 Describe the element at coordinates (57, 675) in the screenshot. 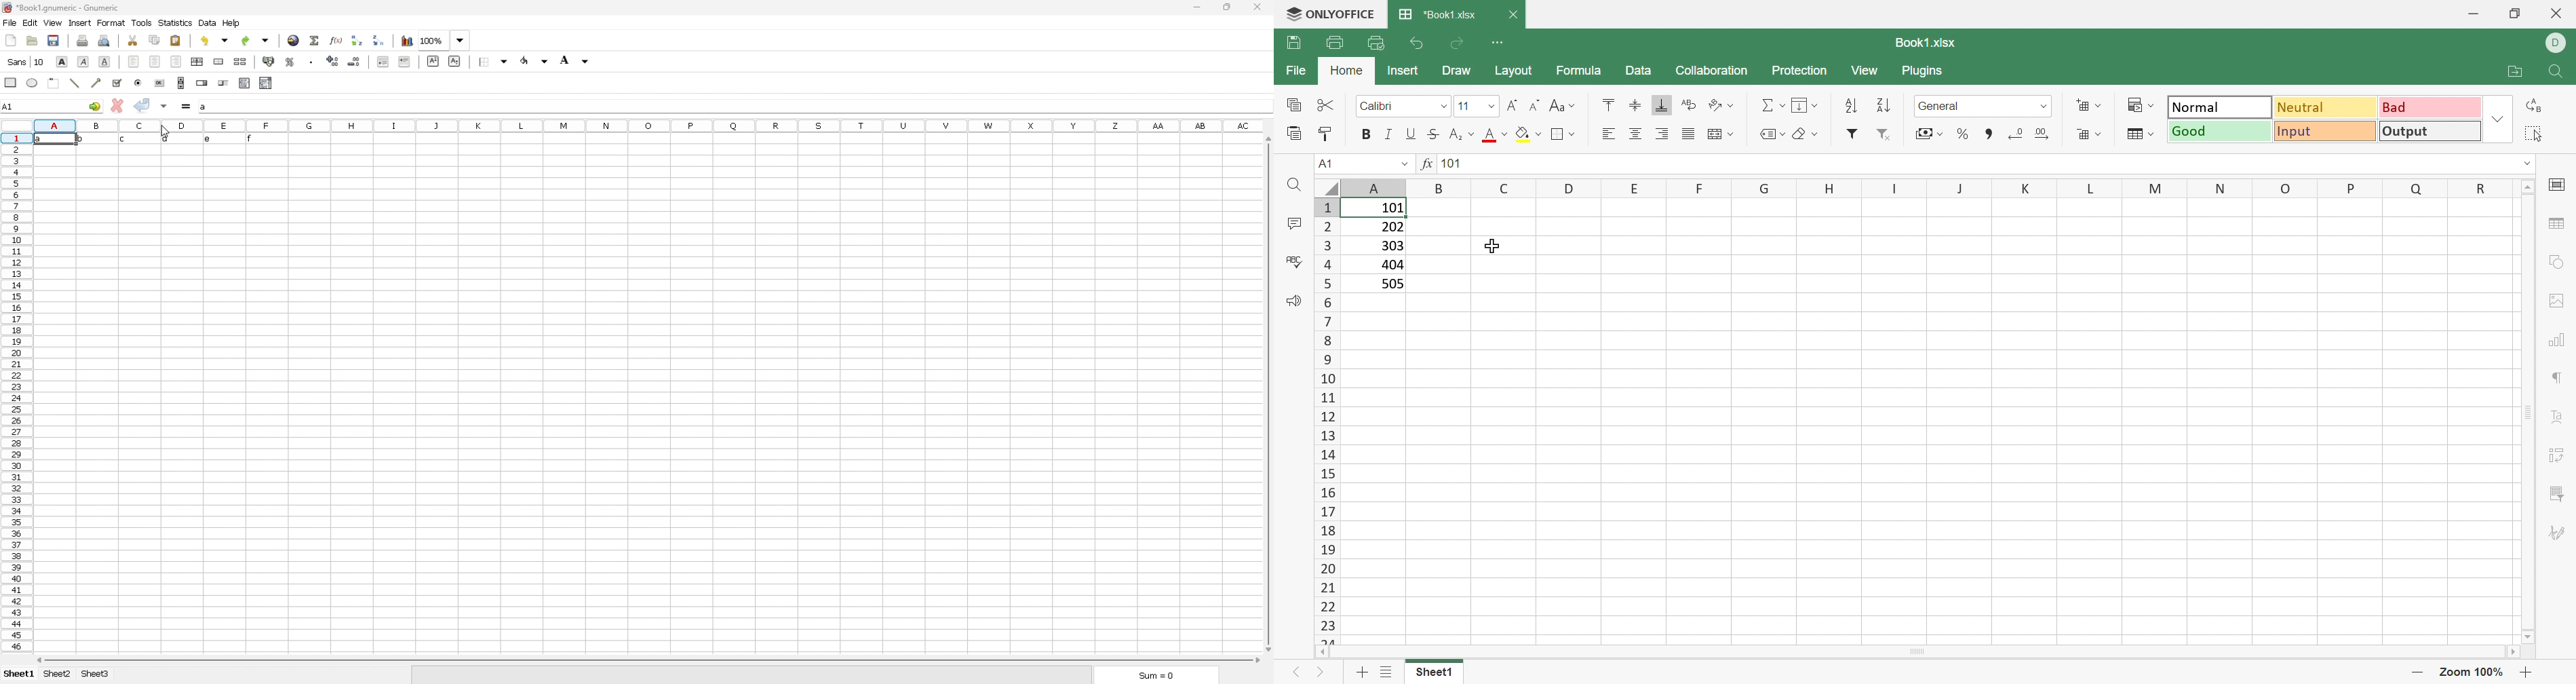

I see `sheet 2` at that location.